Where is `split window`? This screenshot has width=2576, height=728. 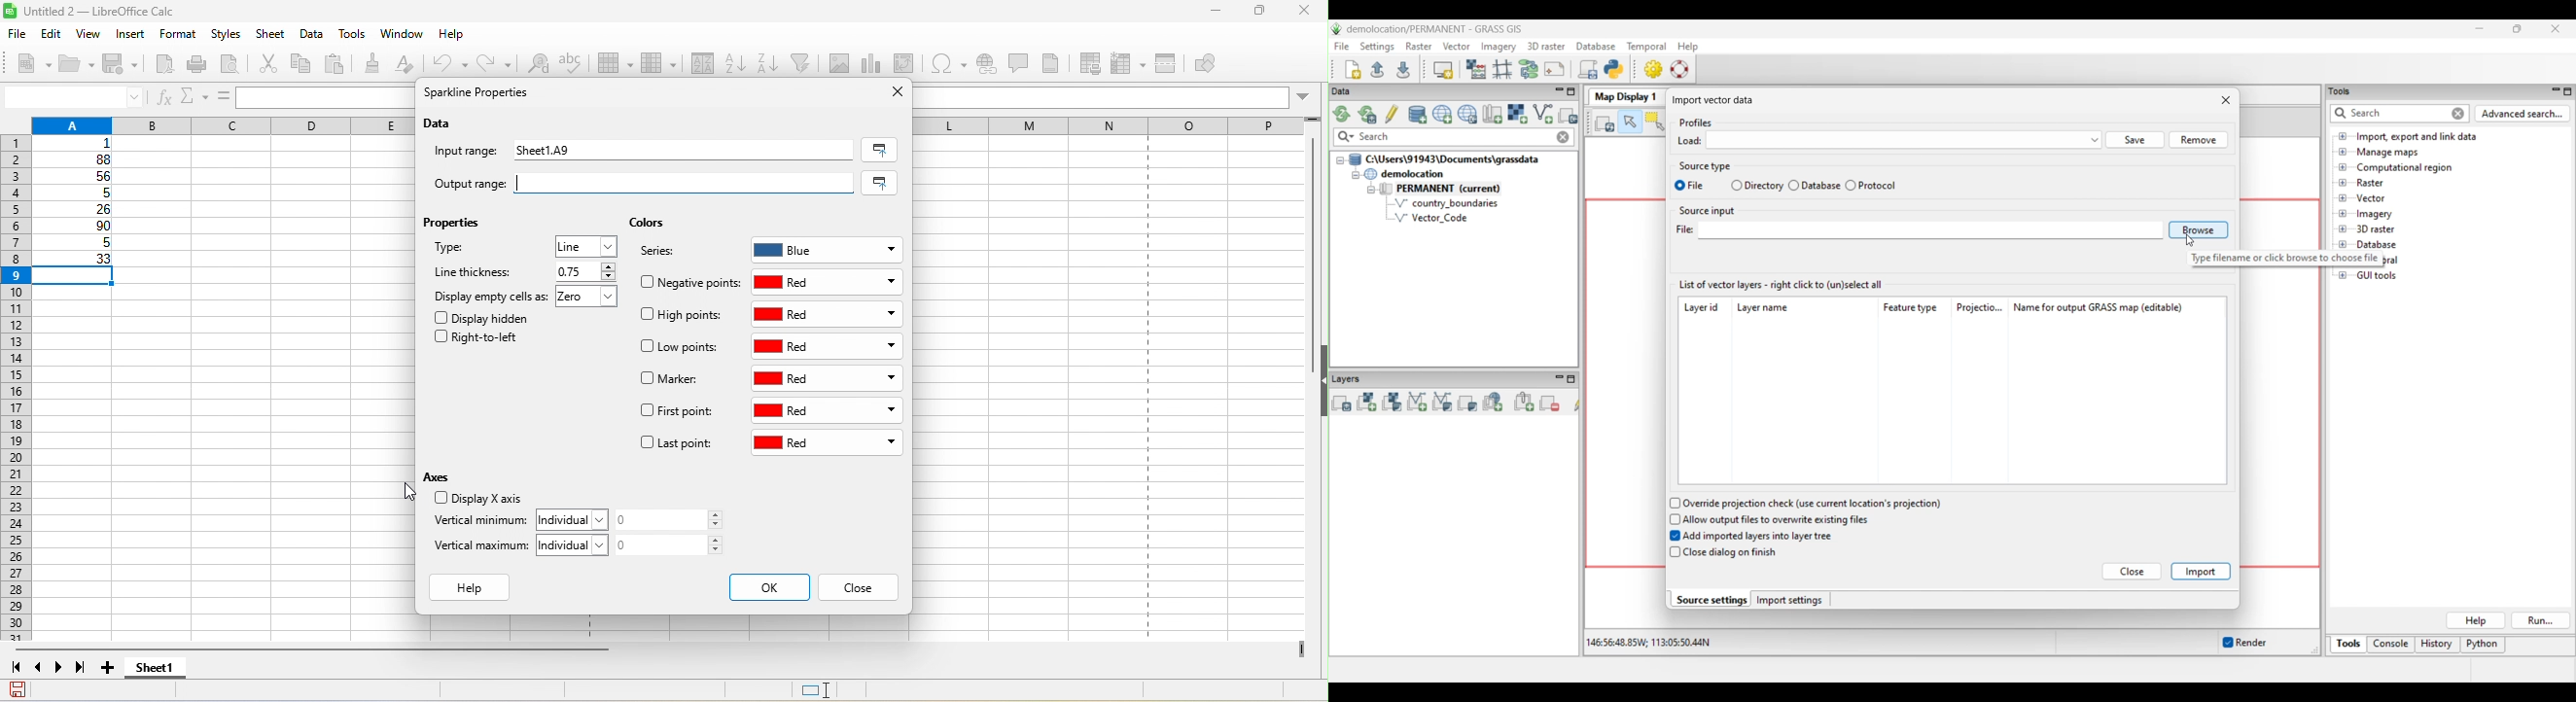 split window is located at coordinates (1170, 64).